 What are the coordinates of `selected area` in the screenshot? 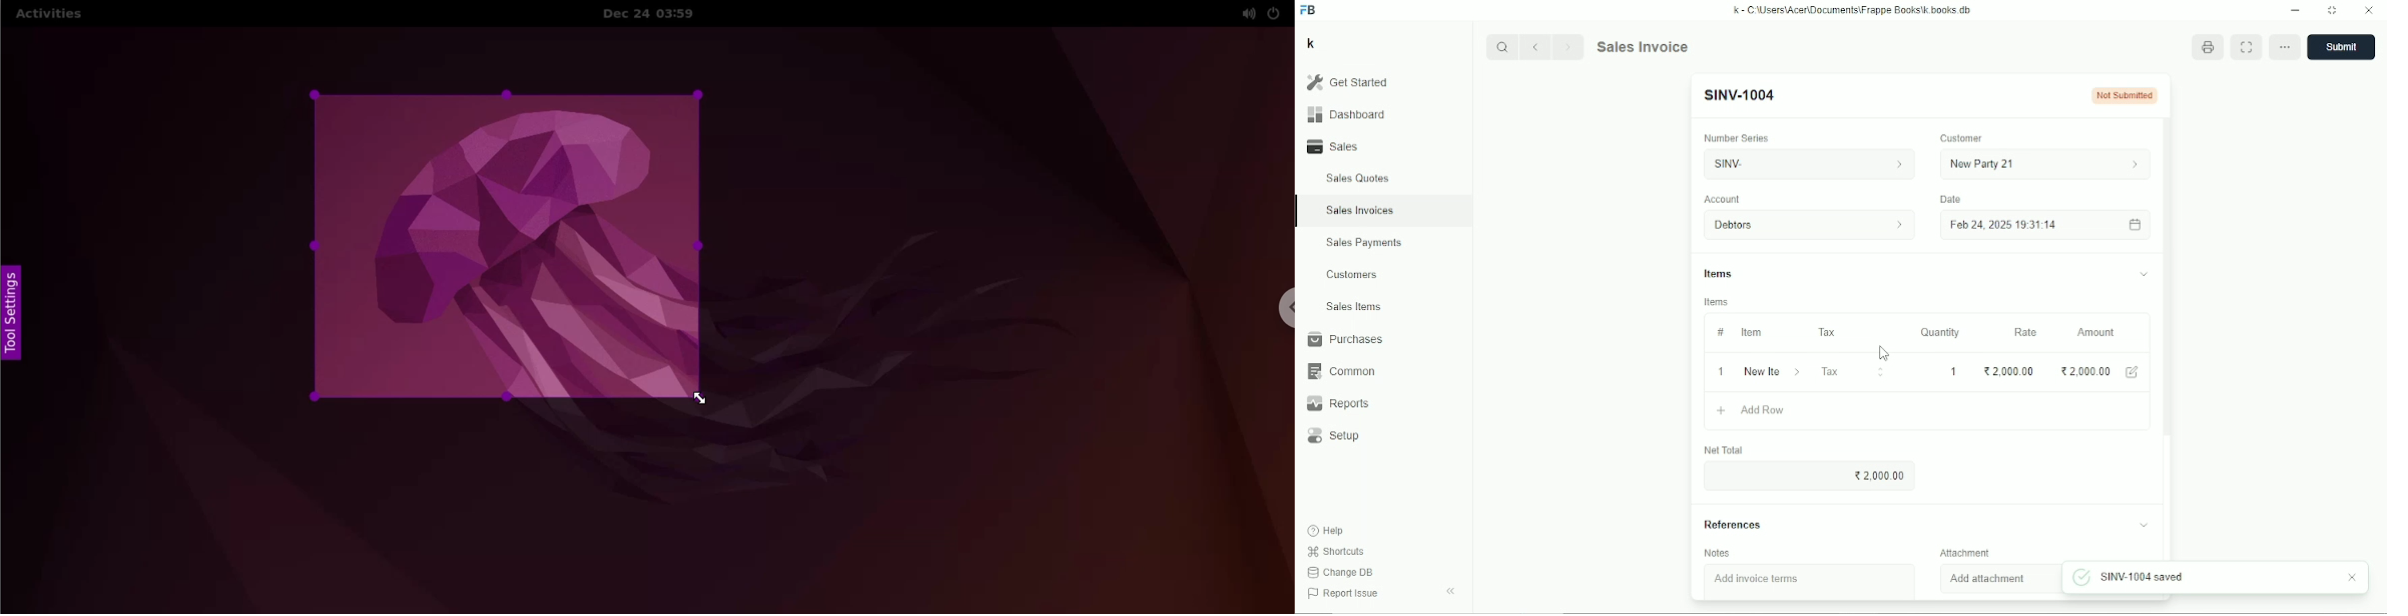 It's located at (508, 248).